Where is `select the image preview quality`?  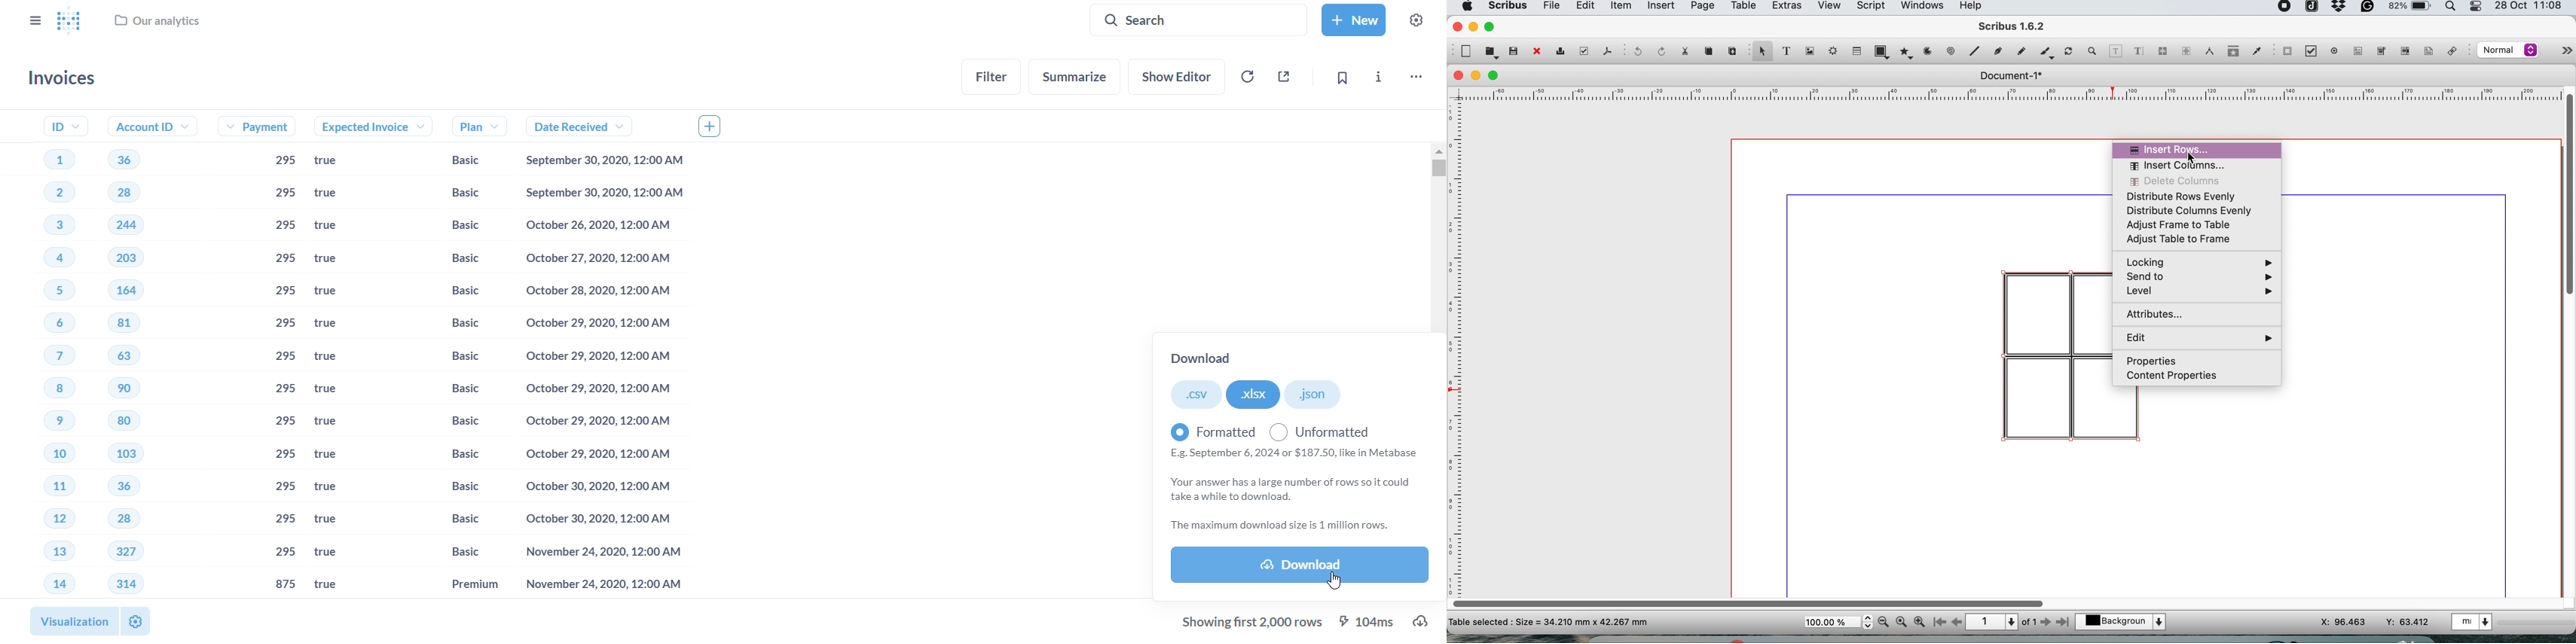
select the image preview quality is located at coordinates (2506, 50).